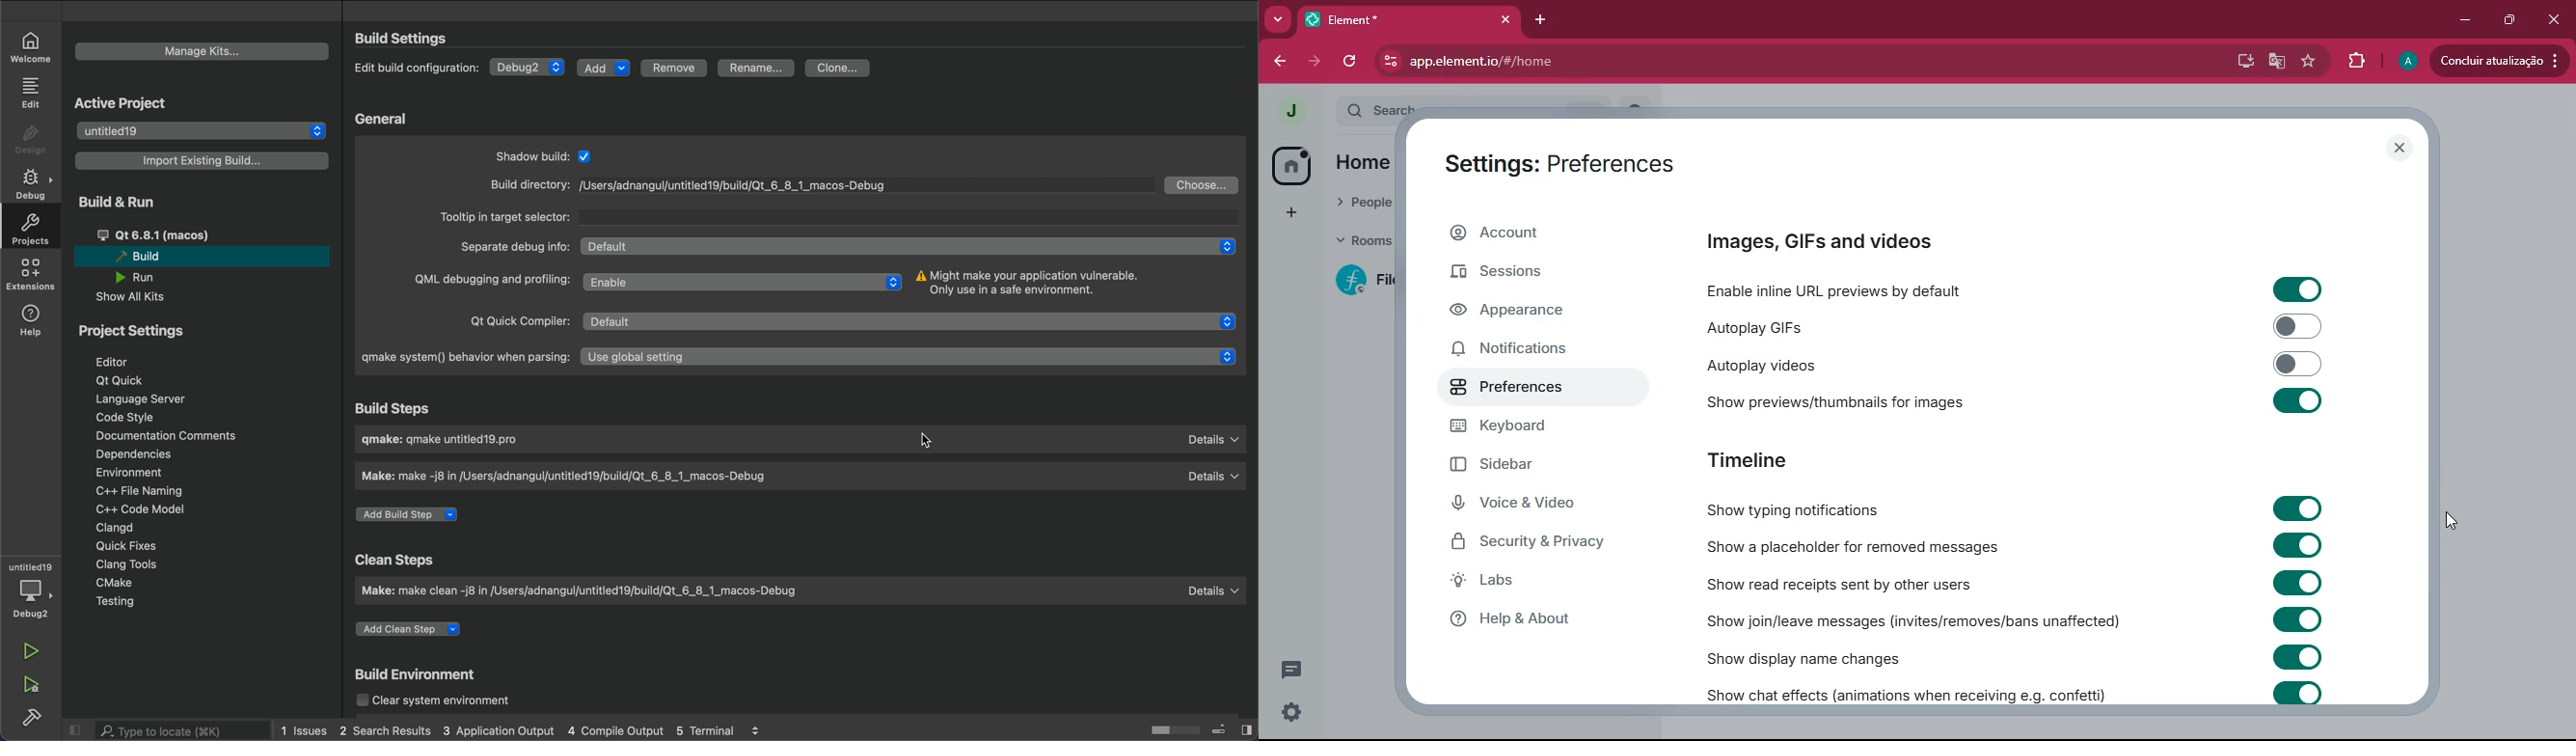 This screenshot has height=756, width=2576. I want to click on threads, so click(1291, 670).